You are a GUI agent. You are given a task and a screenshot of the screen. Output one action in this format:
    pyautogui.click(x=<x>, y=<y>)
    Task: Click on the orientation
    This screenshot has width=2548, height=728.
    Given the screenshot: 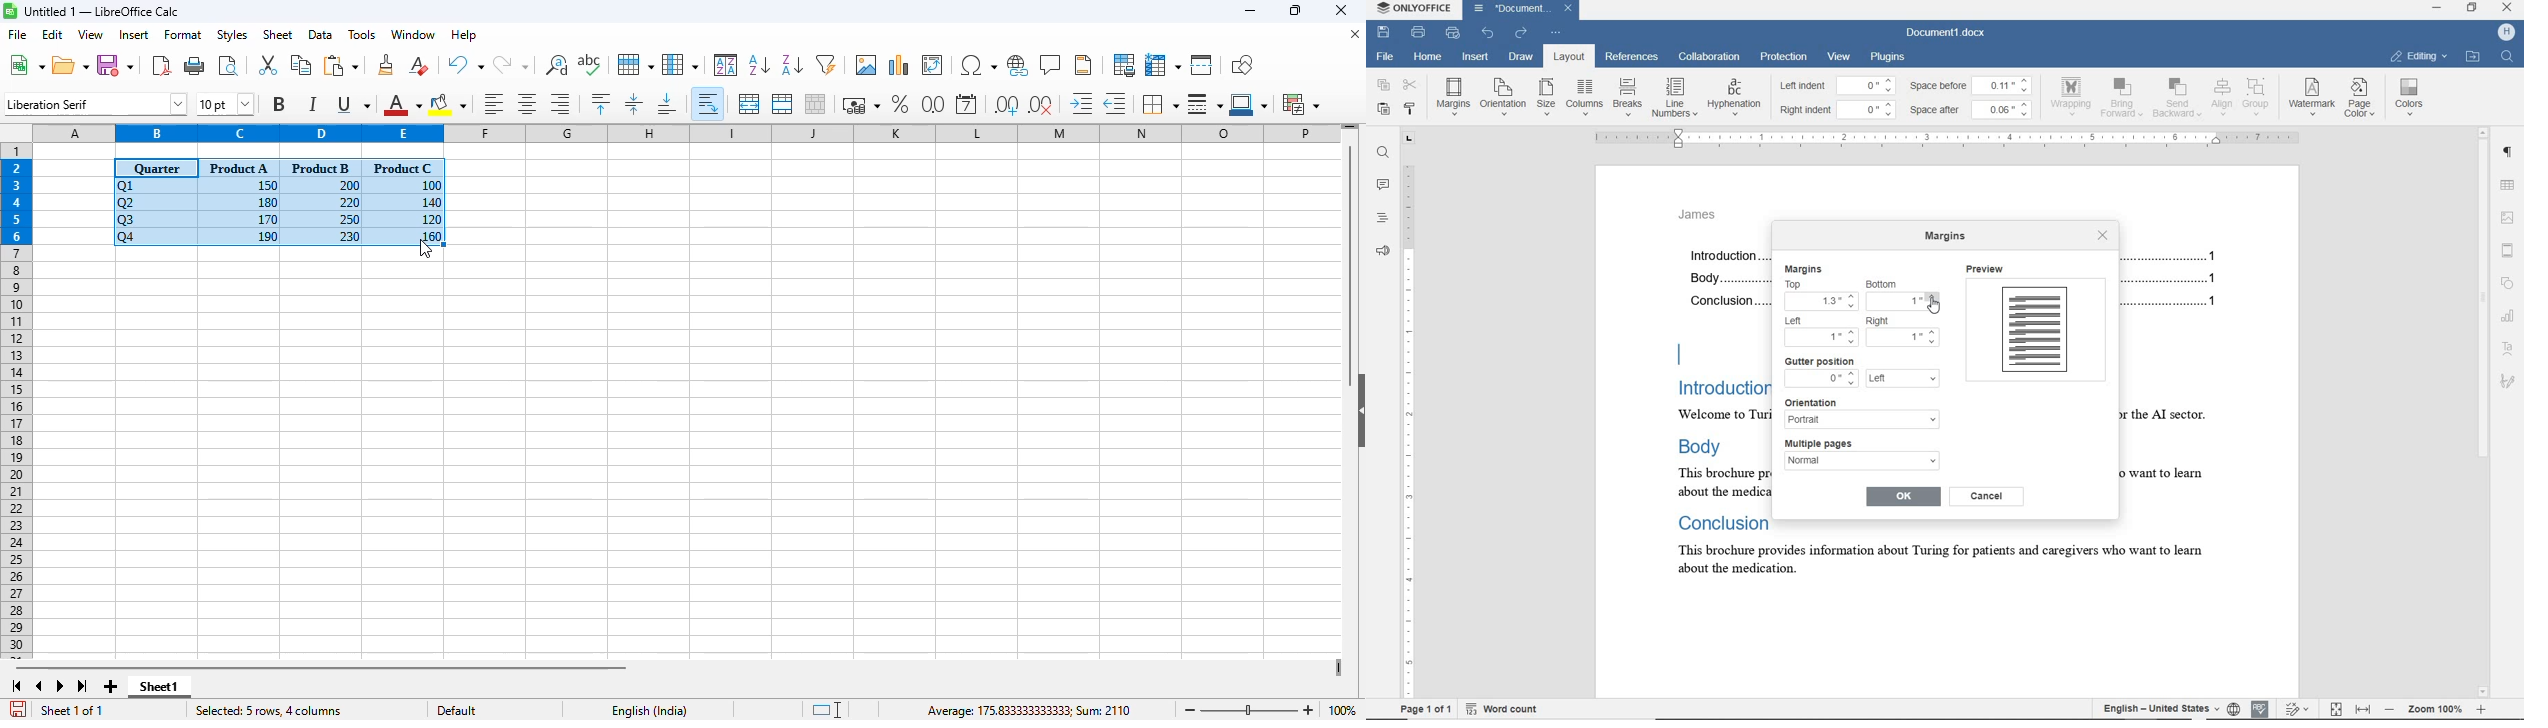 What is the action you would take?
    pyautogui.click(x=1820, y=401)
    